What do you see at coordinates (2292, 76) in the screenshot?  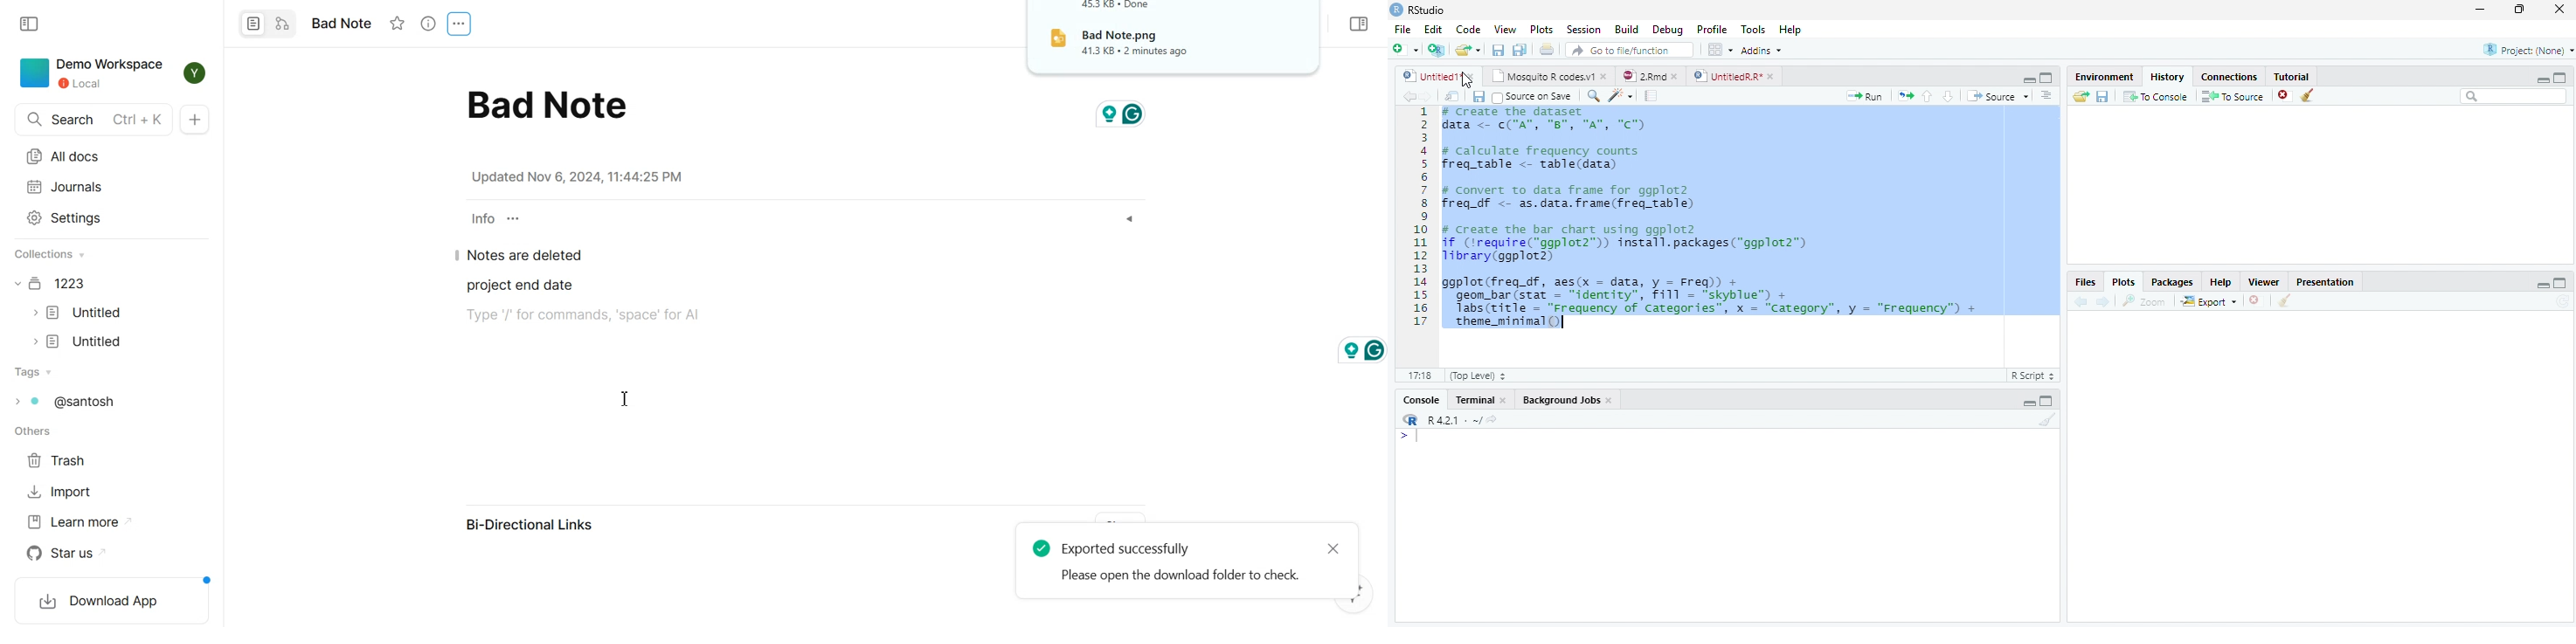 I see `Tutorial` at bounding box center [2292, 76].